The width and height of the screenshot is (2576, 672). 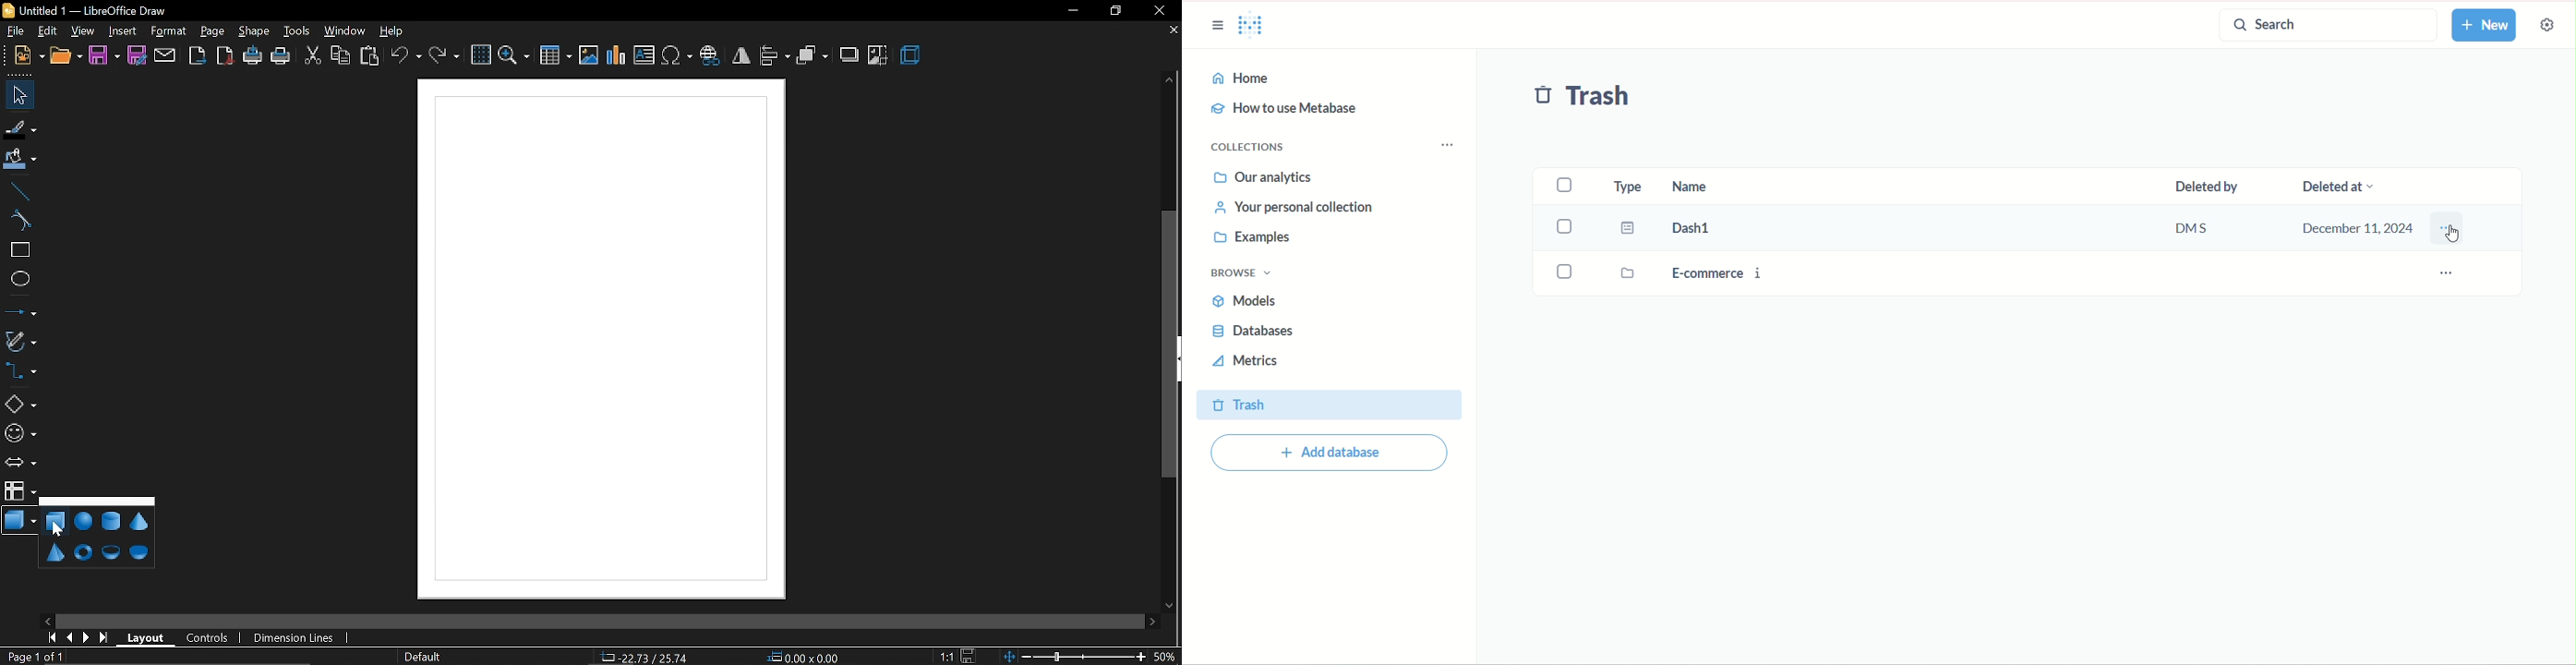 I want to click on layout, so click(x=147, y=637).